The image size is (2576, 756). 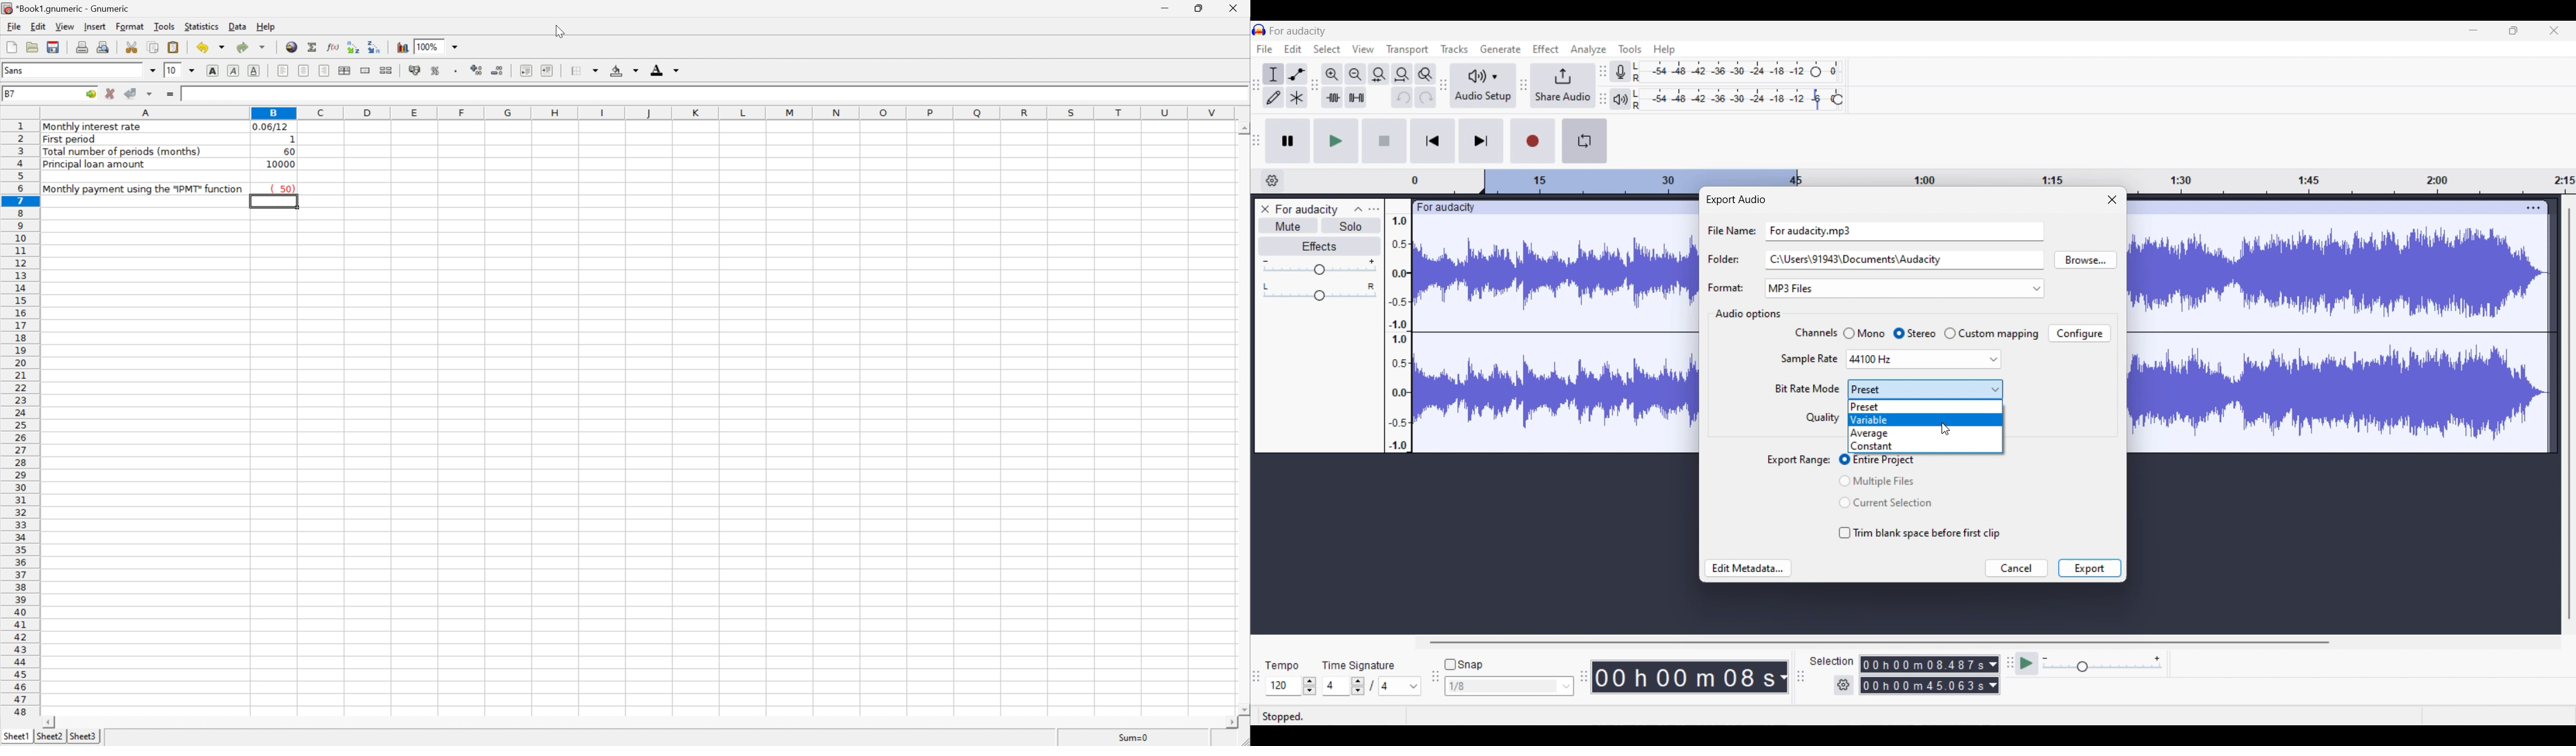 I want to click on Indicates time signature settings, so click(x=1359, y=665).